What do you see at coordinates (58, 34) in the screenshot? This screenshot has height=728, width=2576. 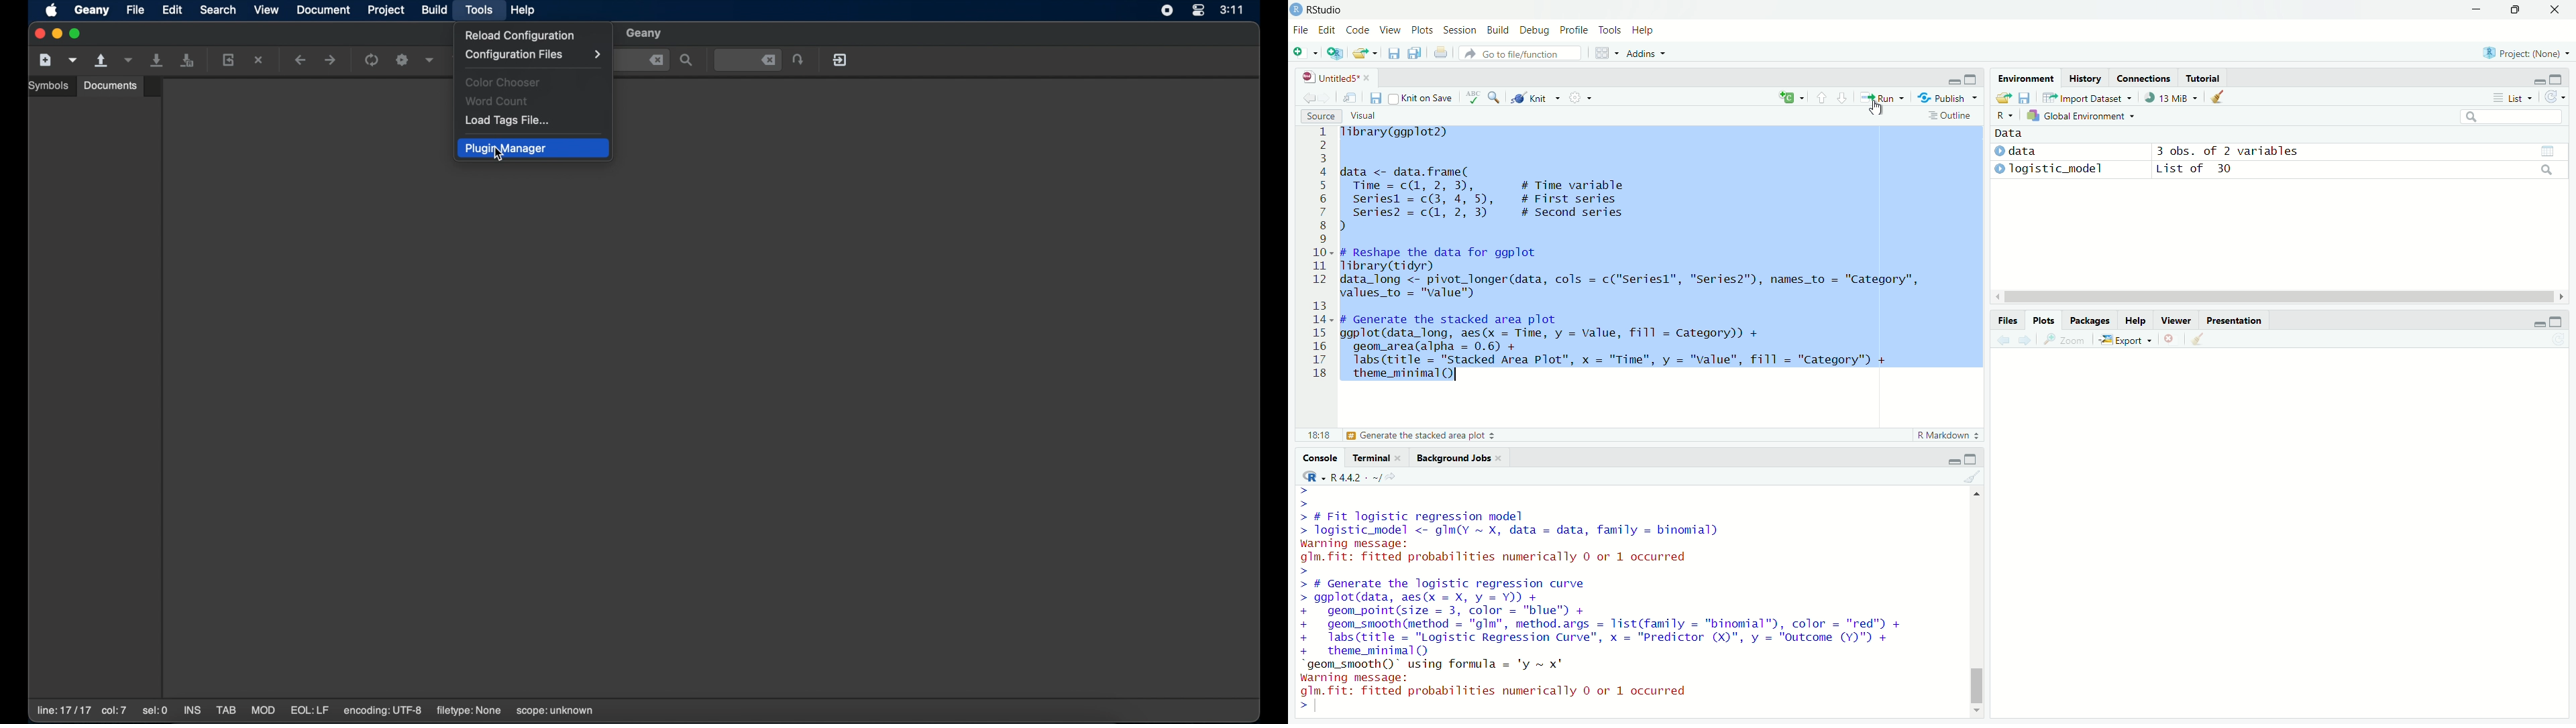 I see `minimize` at bounding box center [58, 34].